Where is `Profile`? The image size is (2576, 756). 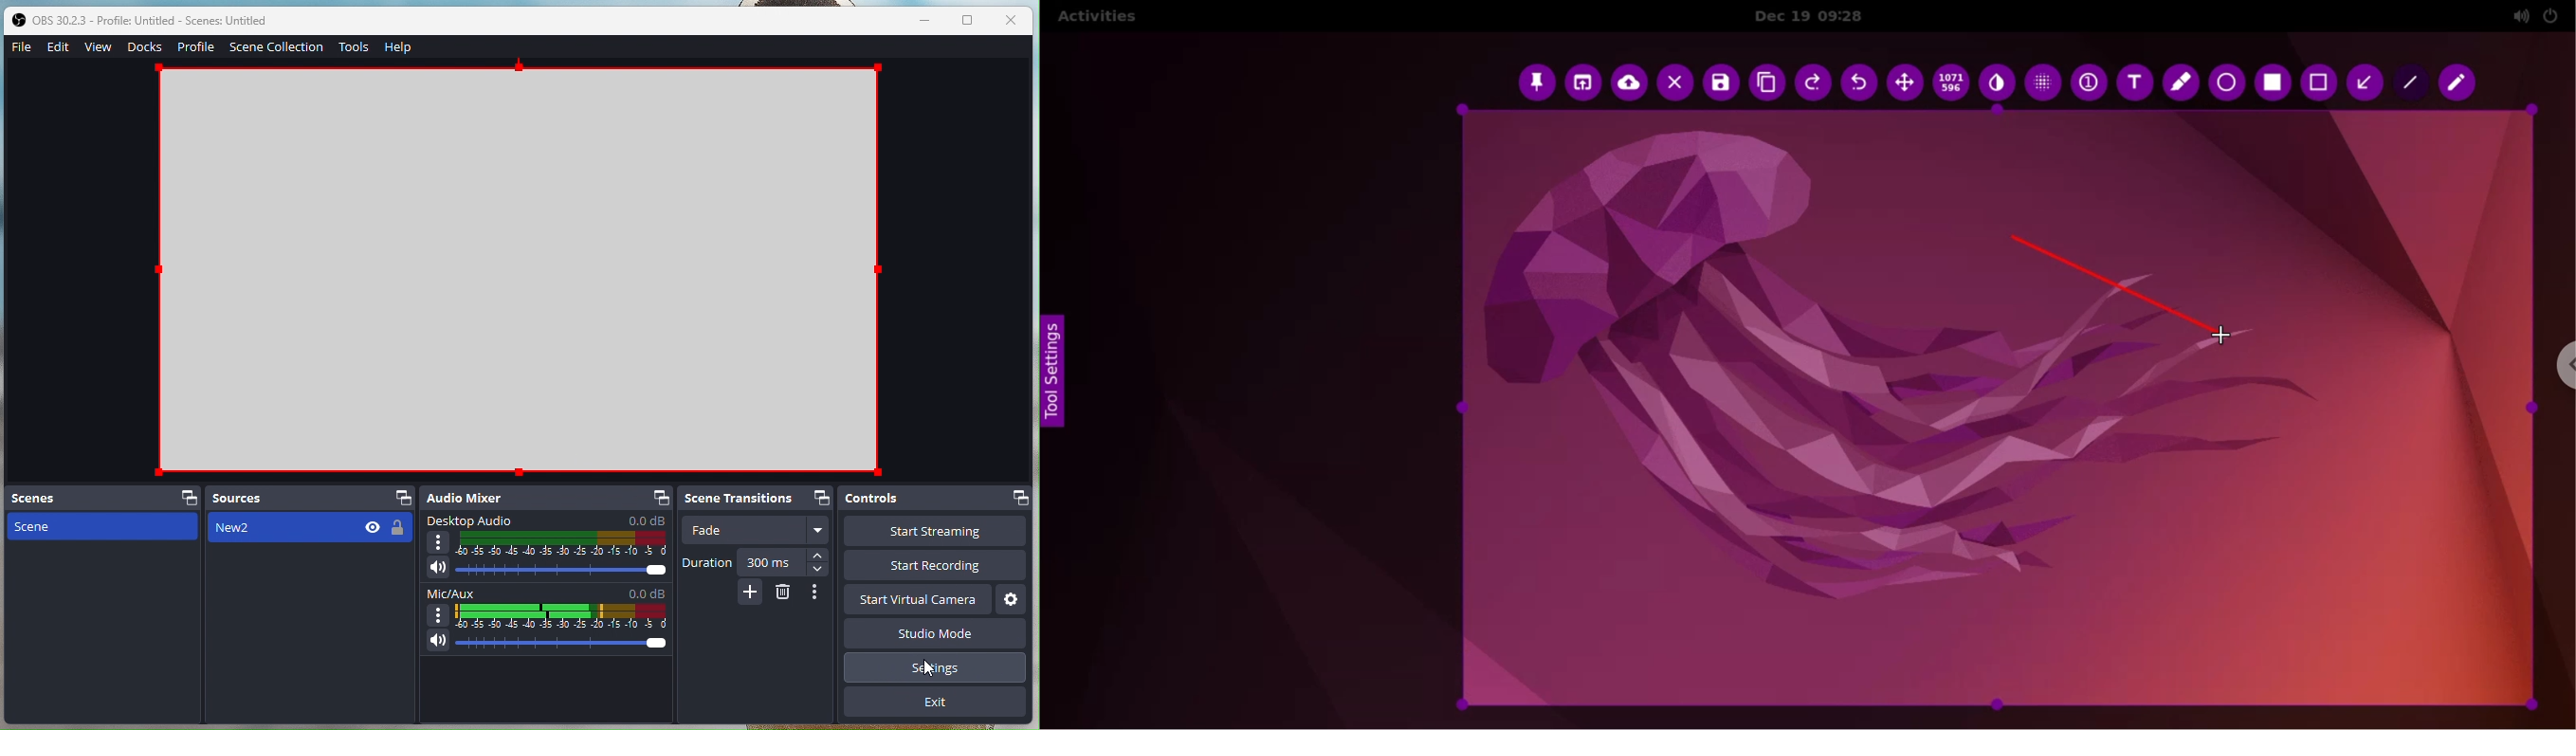
Profile is located at coordinates (197, 46).